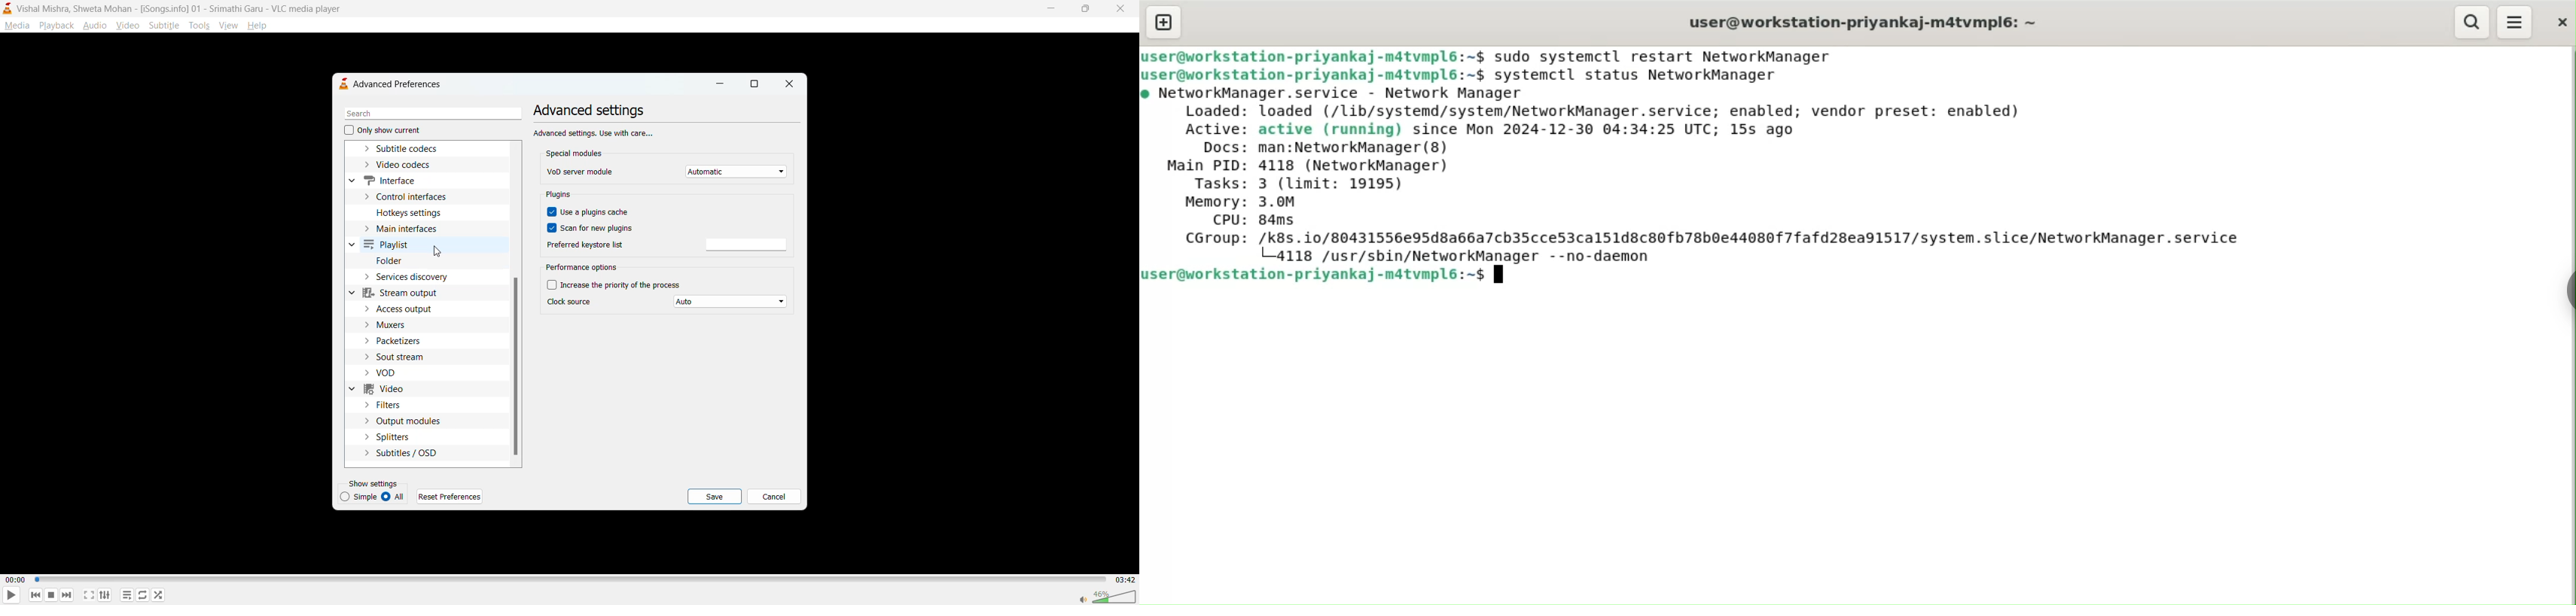 The height and width of the screenshot is (616, 2576). What do you see at coordinates (392, 246) in the screenshot?
I see `playlist` at bounding box center [392, 246].